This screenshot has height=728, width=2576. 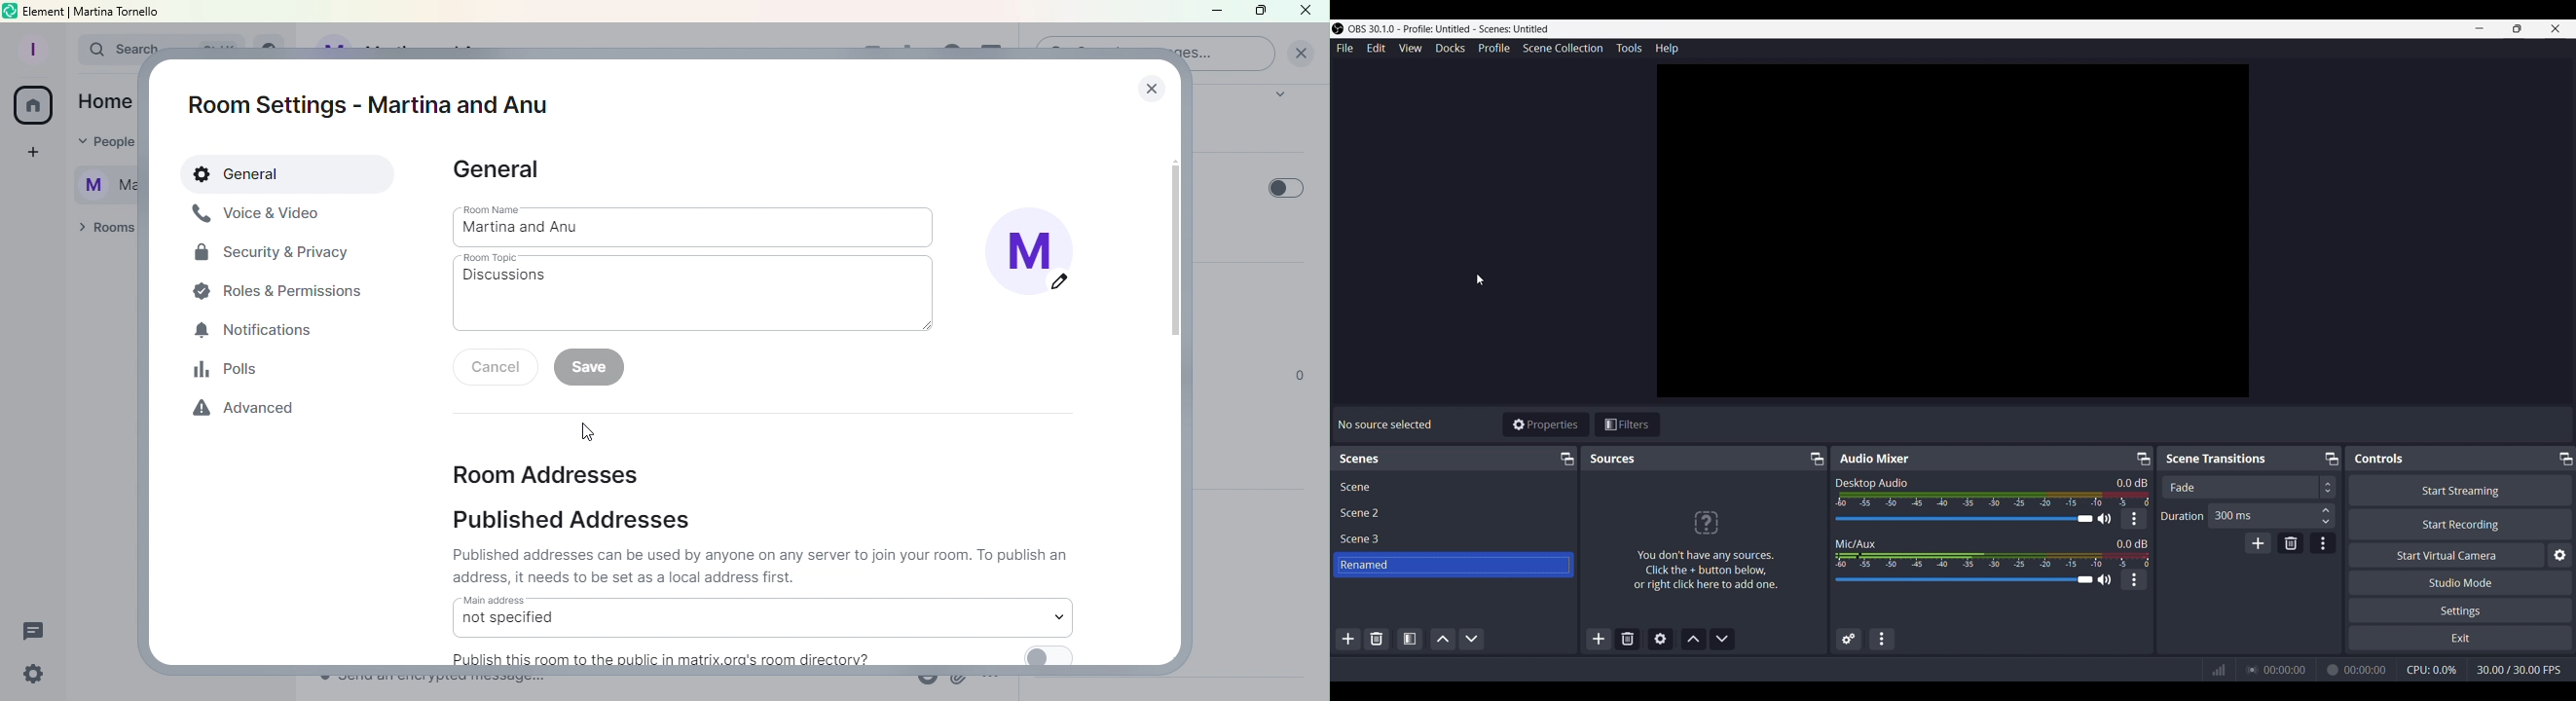 What do you see at coordinates (1721, 637) in the screenshot?
I see `Move source(s) down` at bounding box center [1721, 637].